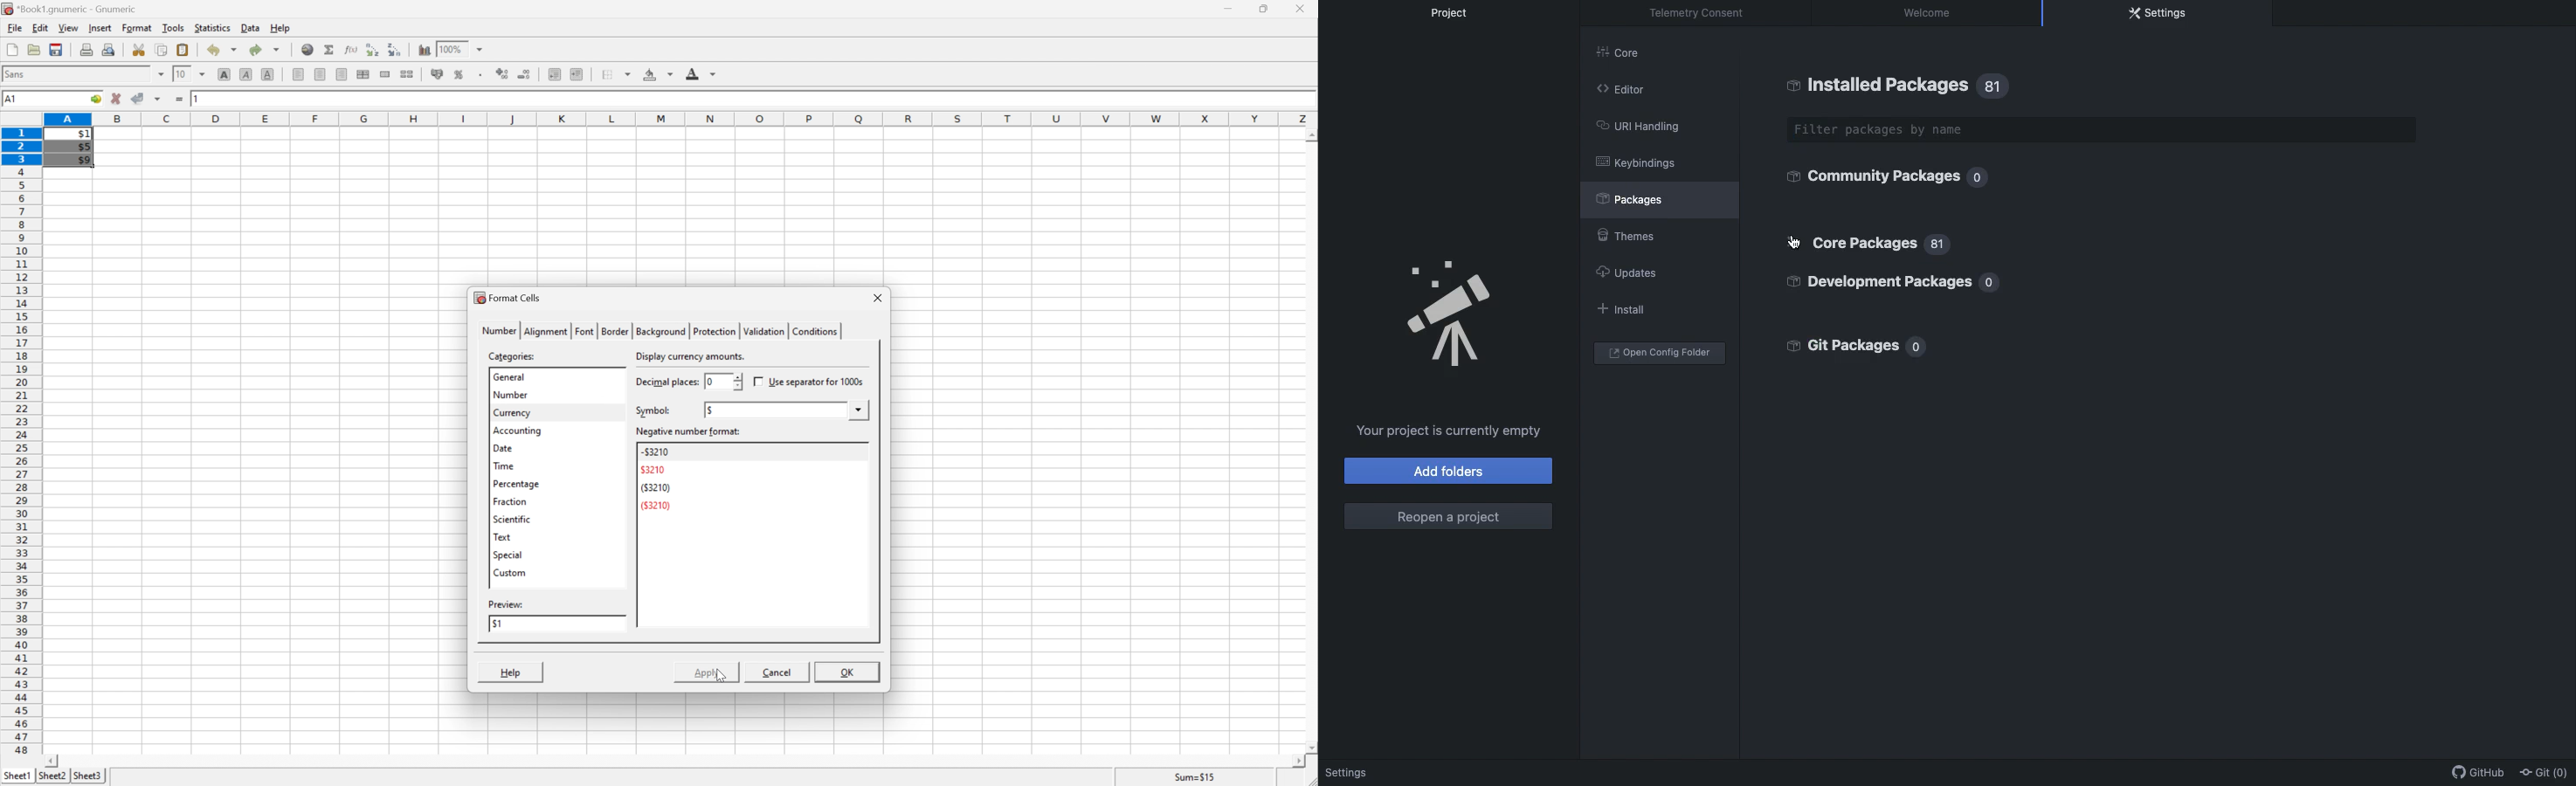 The image size is (2576, 812). What do you see at coordinates (158, 99) in the screenshot?
I see `accept changes across all selections` at bounding box center [158, 99].